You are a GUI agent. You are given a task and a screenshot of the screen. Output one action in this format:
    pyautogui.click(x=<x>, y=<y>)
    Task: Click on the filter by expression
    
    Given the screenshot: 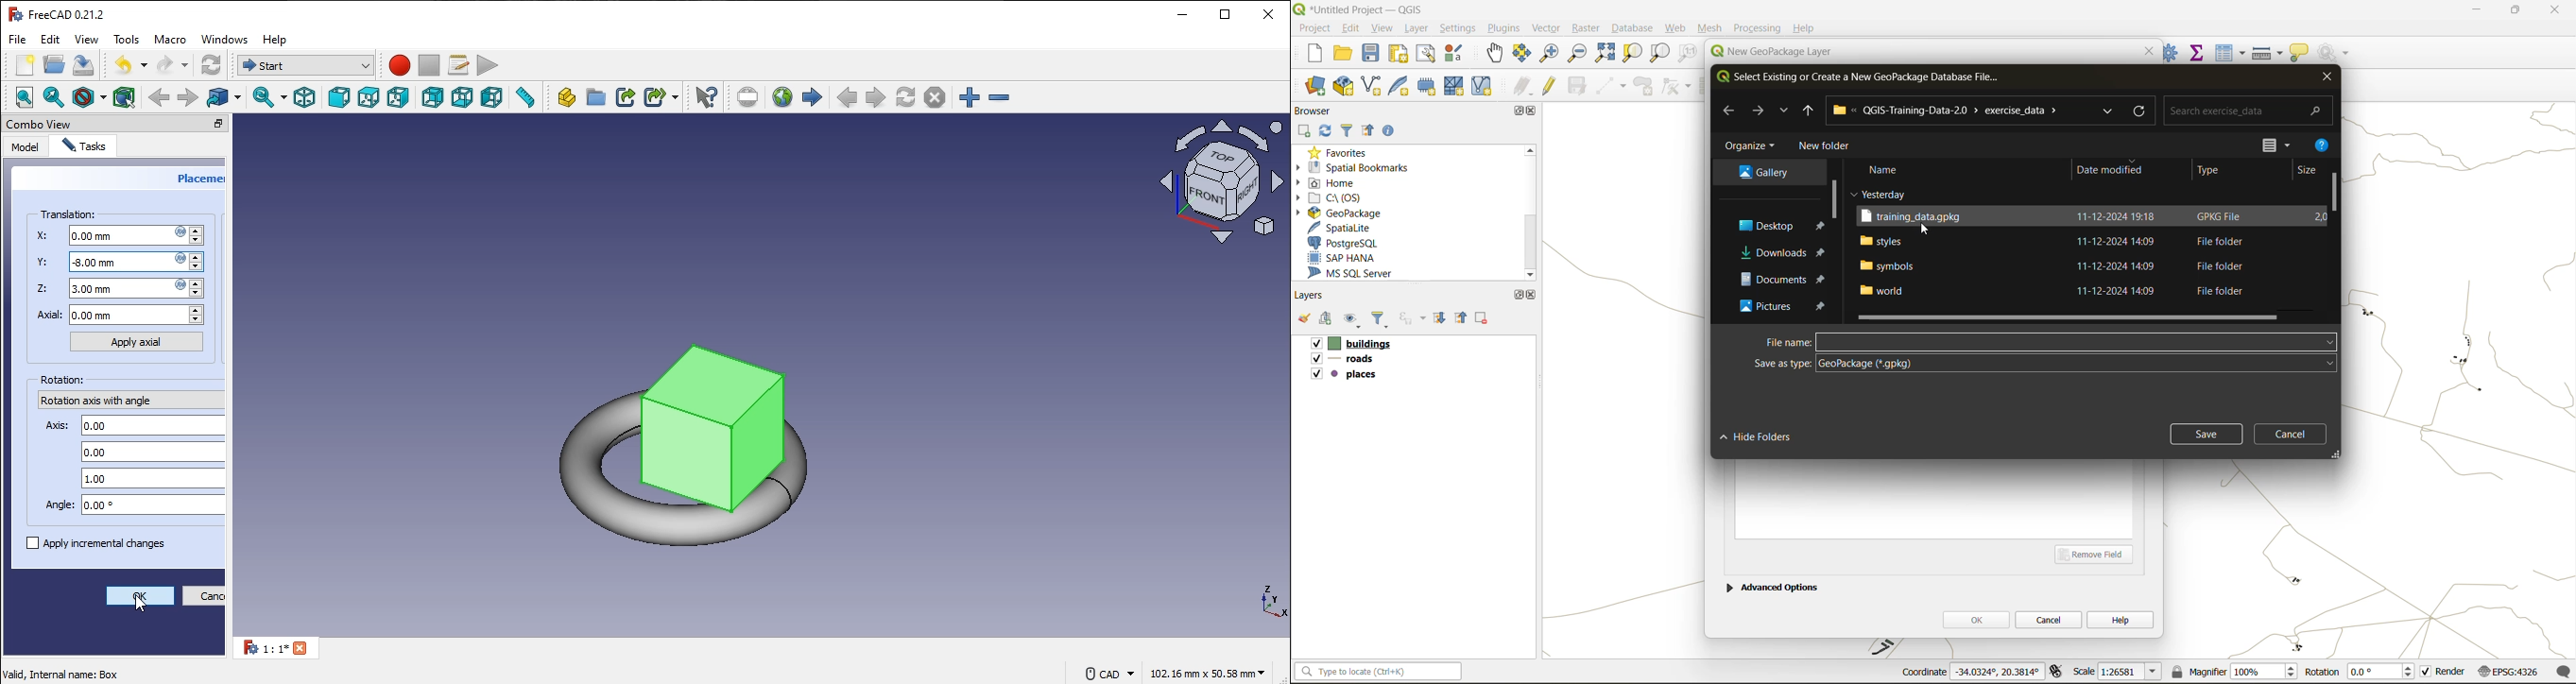 What is the action you would take?
    pyautogui.click(x=1414, y=318)
    